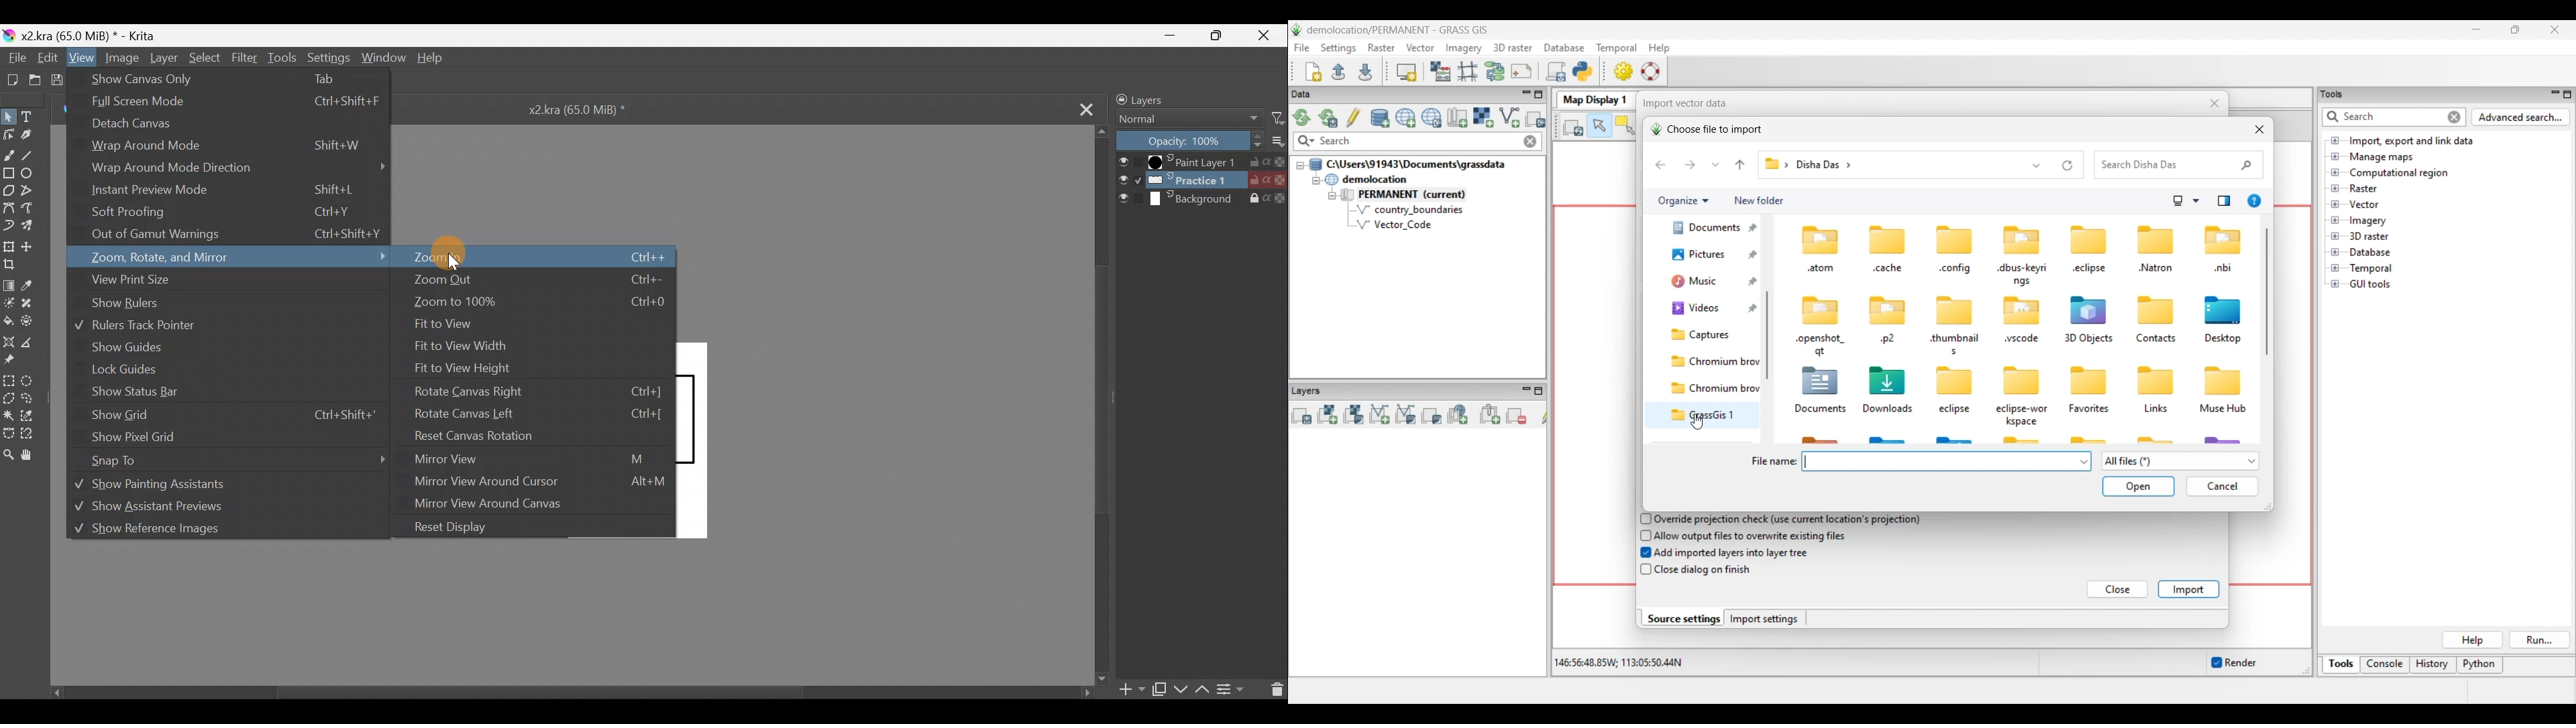 The image size is (2576, 728). What do you see at coordinates (536, 279) in the screenshot?
I see `Zoom out  Ctrl+-` at bounding box center [536, 279].